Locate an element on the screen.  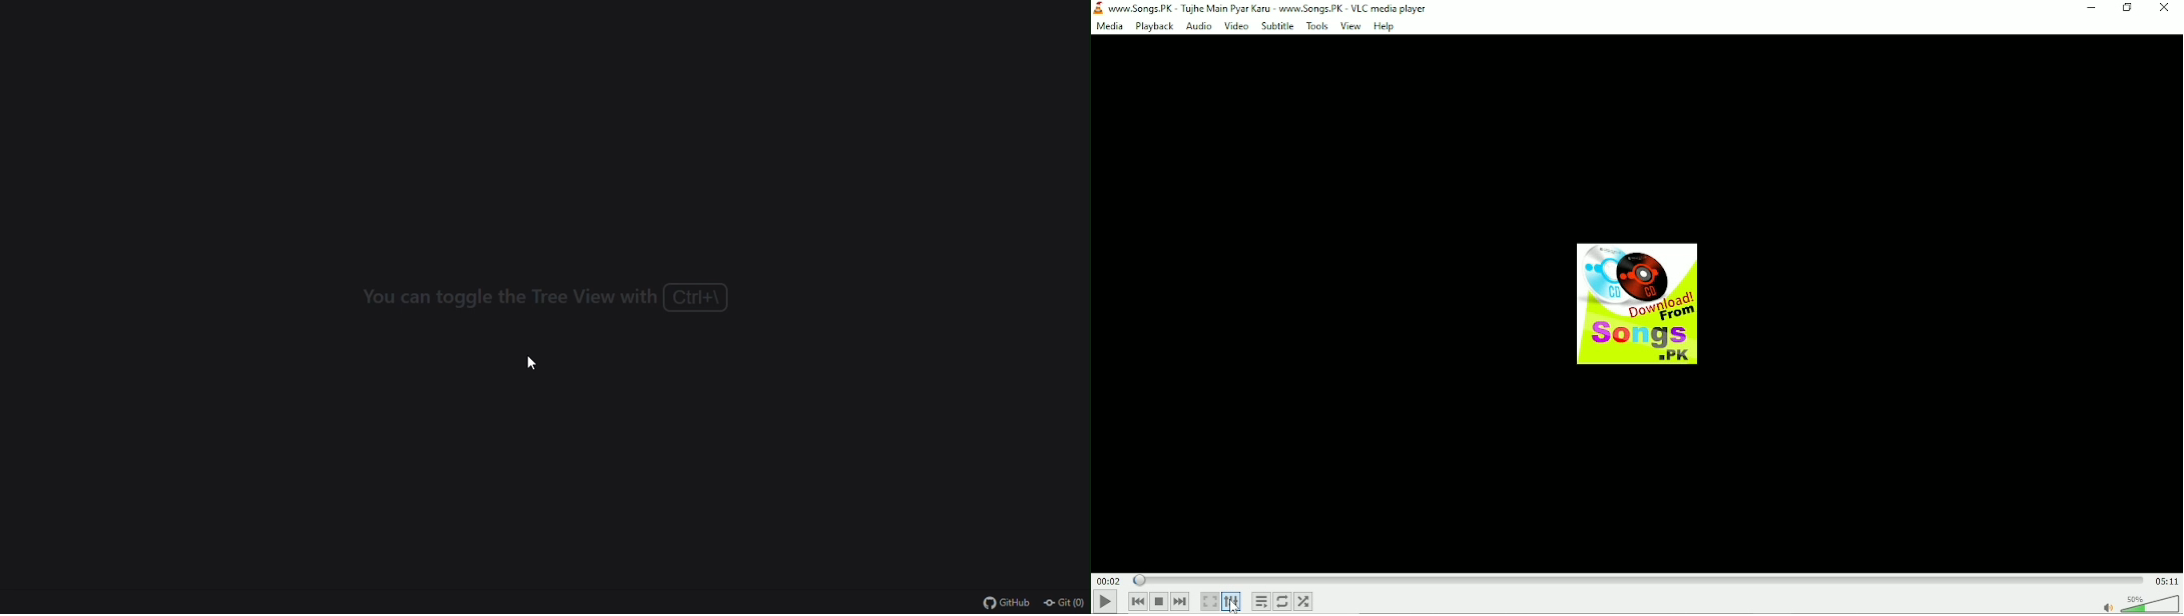
www.Songs.PK - Tujhe Main Pyar Karu - www.Songs.PK - VLC media player is located at coordinates (1265, 8).